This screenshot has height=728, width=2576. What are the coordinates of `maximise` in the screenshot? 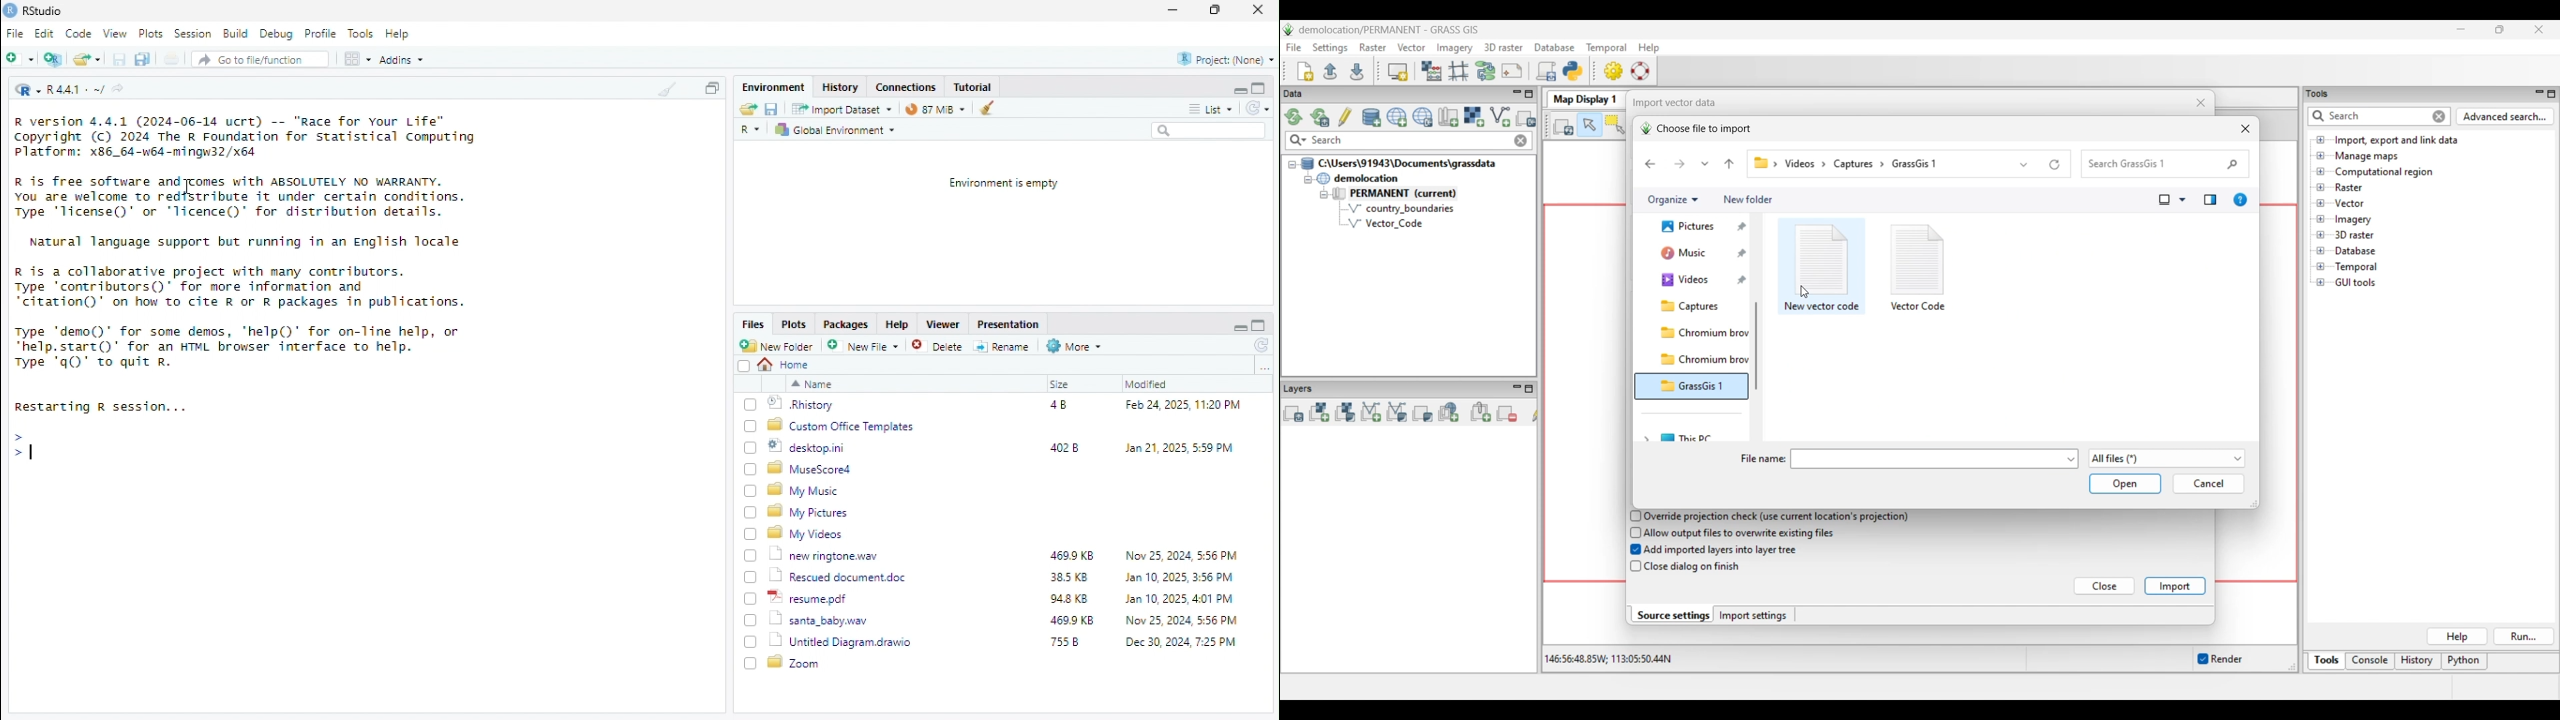 It's located at (1259, 326).